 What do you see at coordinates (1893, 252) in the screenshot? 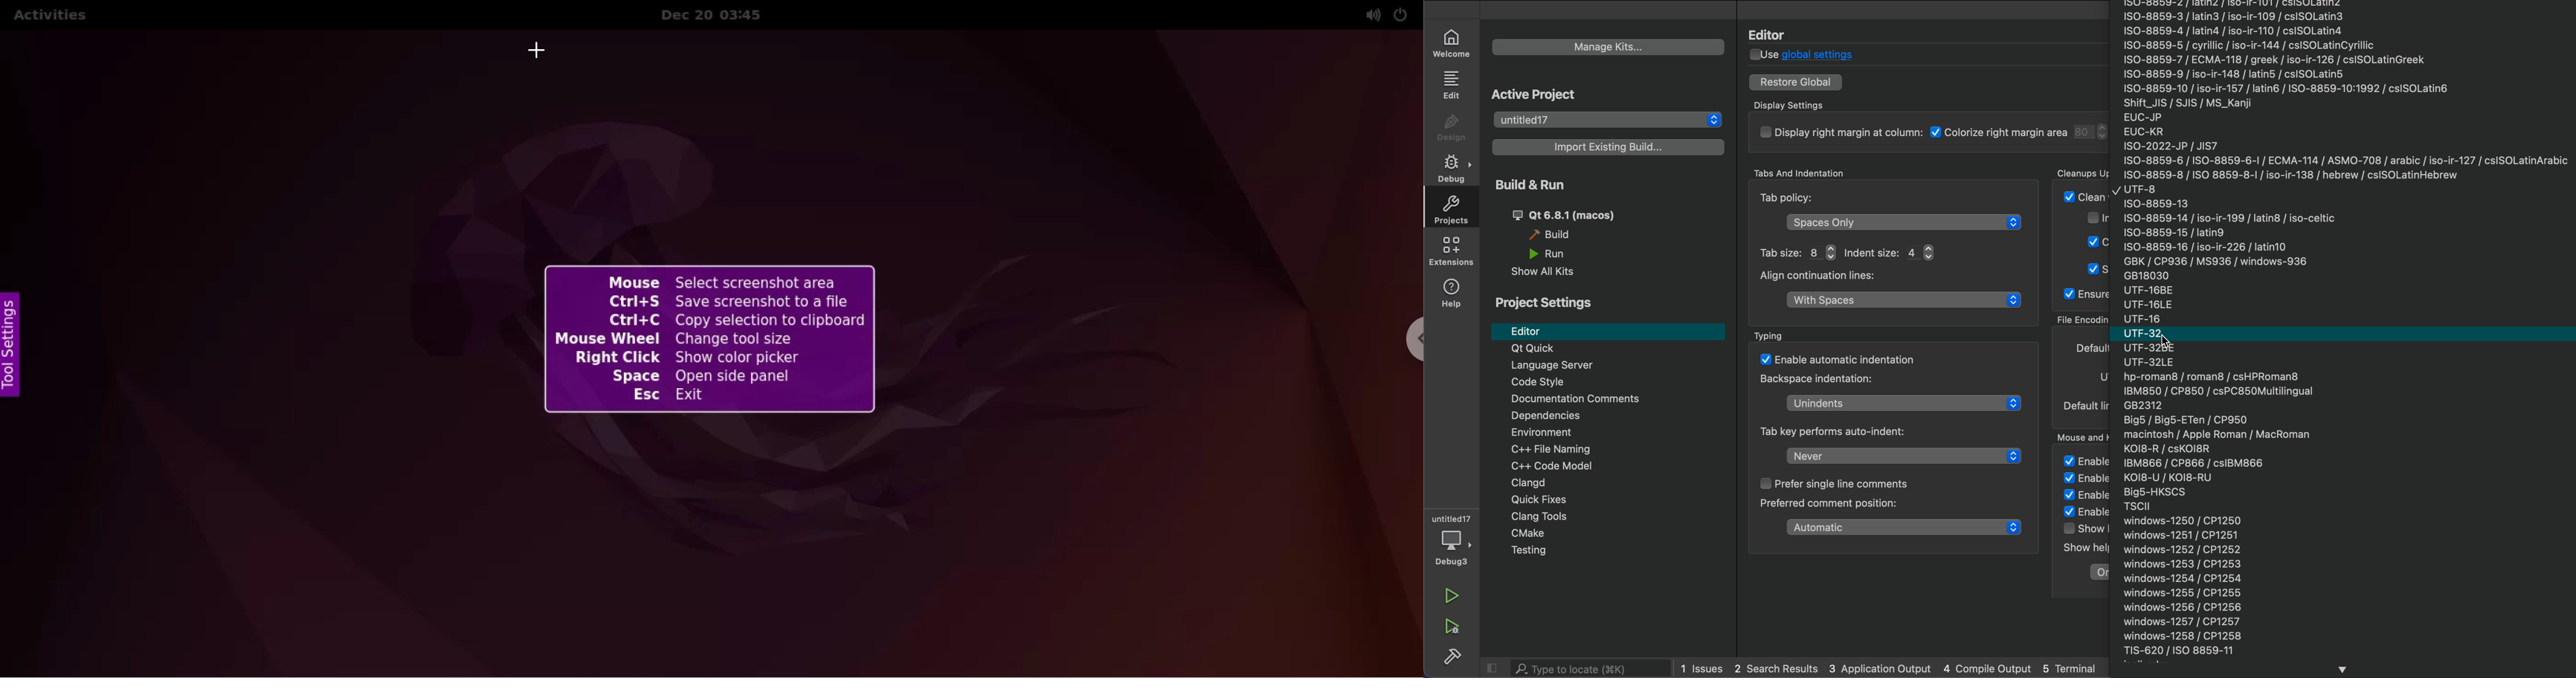
I see `Indent Size` at bounding box center [1893, 252].